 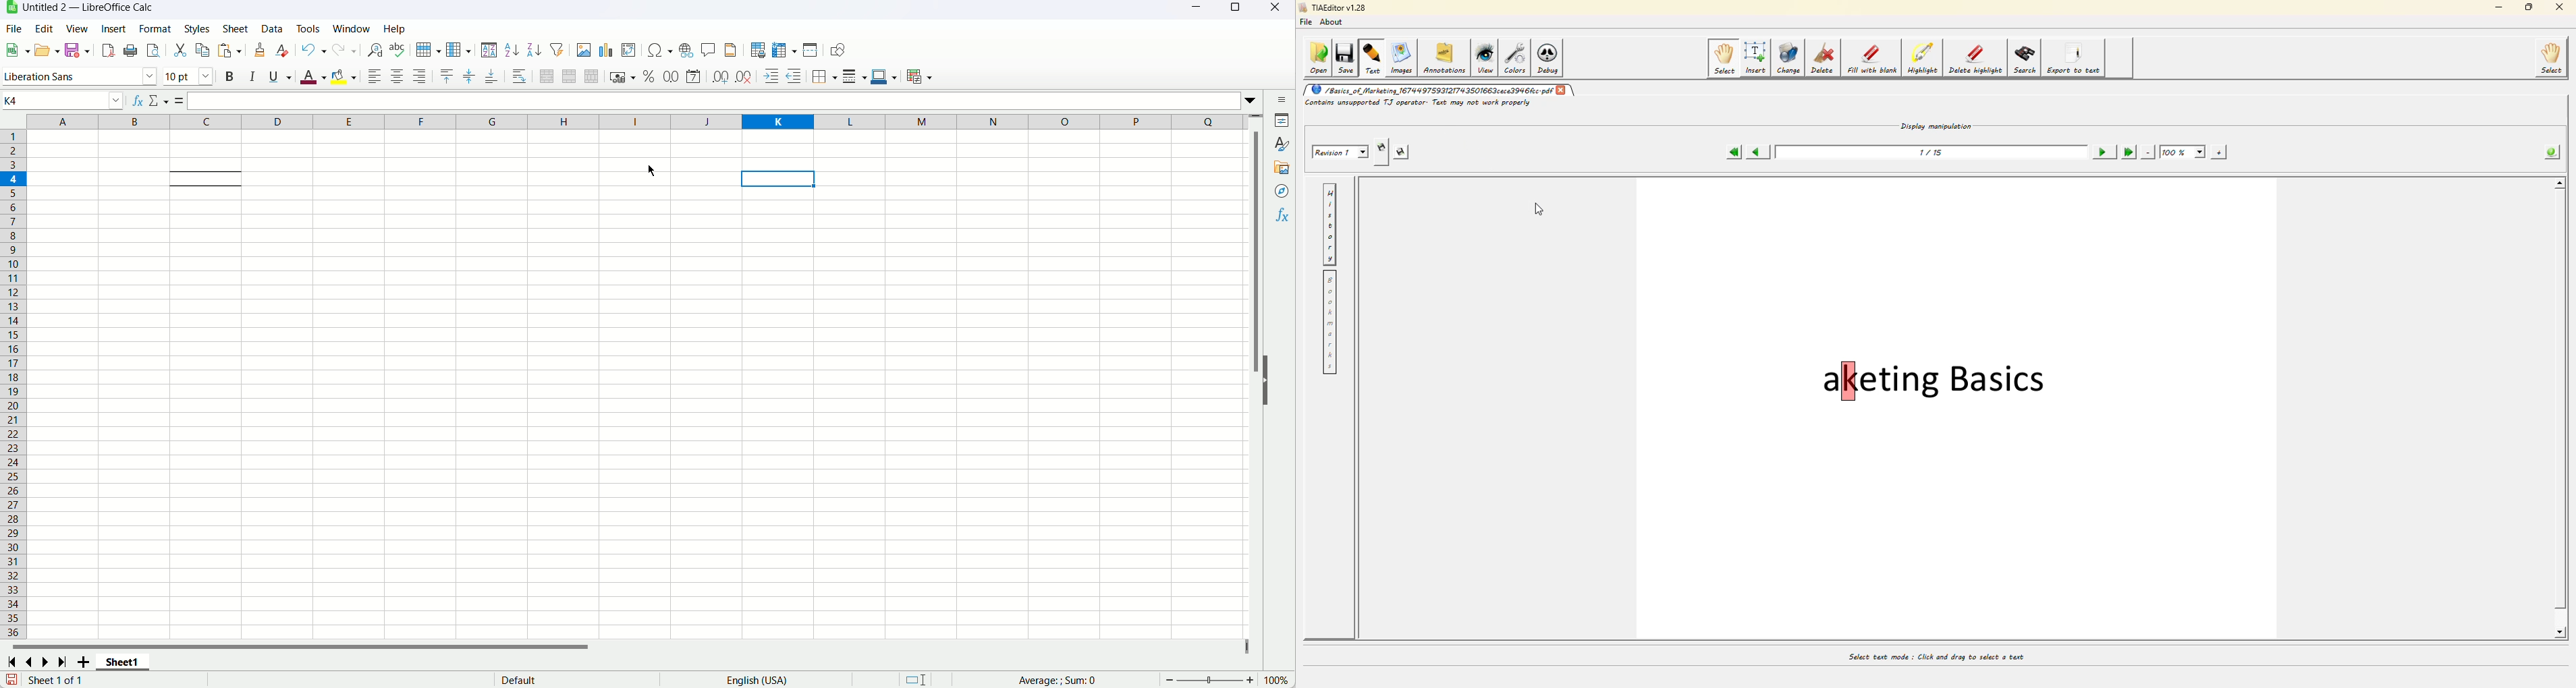 I want to click on application icon, so click(x=11, y=7).